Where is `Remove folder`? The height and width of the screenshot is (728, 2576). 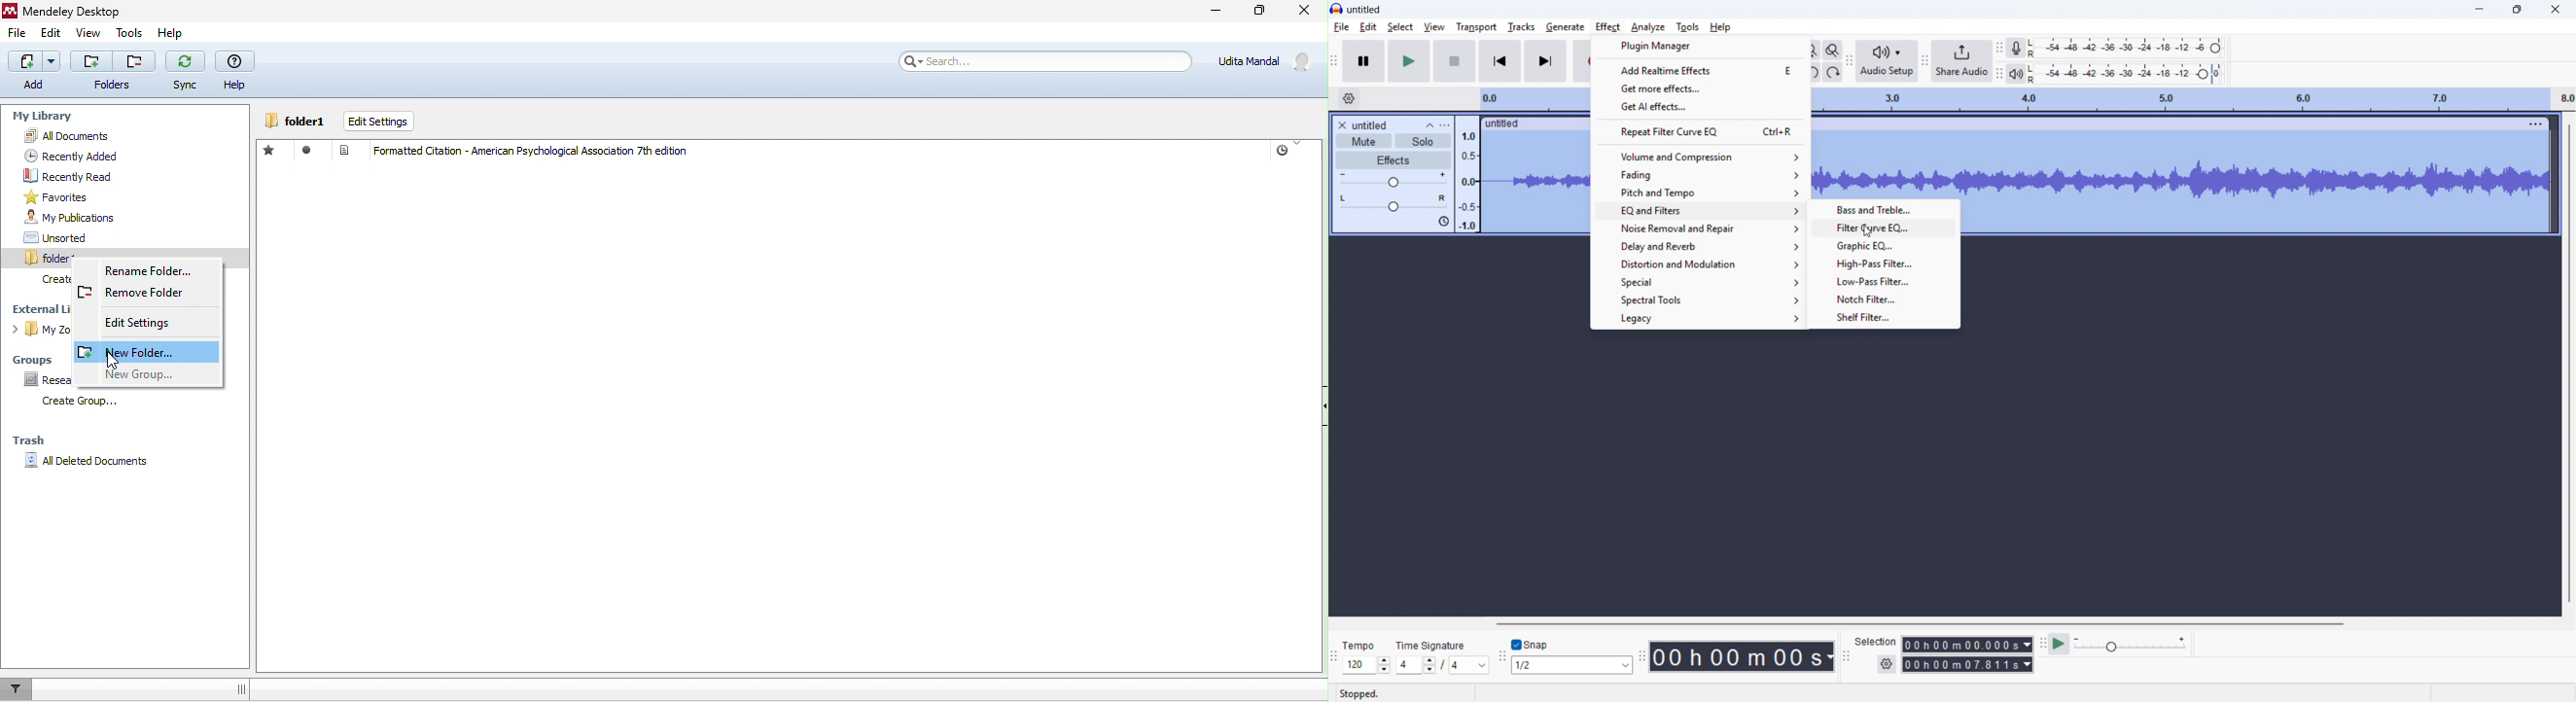
Remove folder is located at coordinates (135, 62).